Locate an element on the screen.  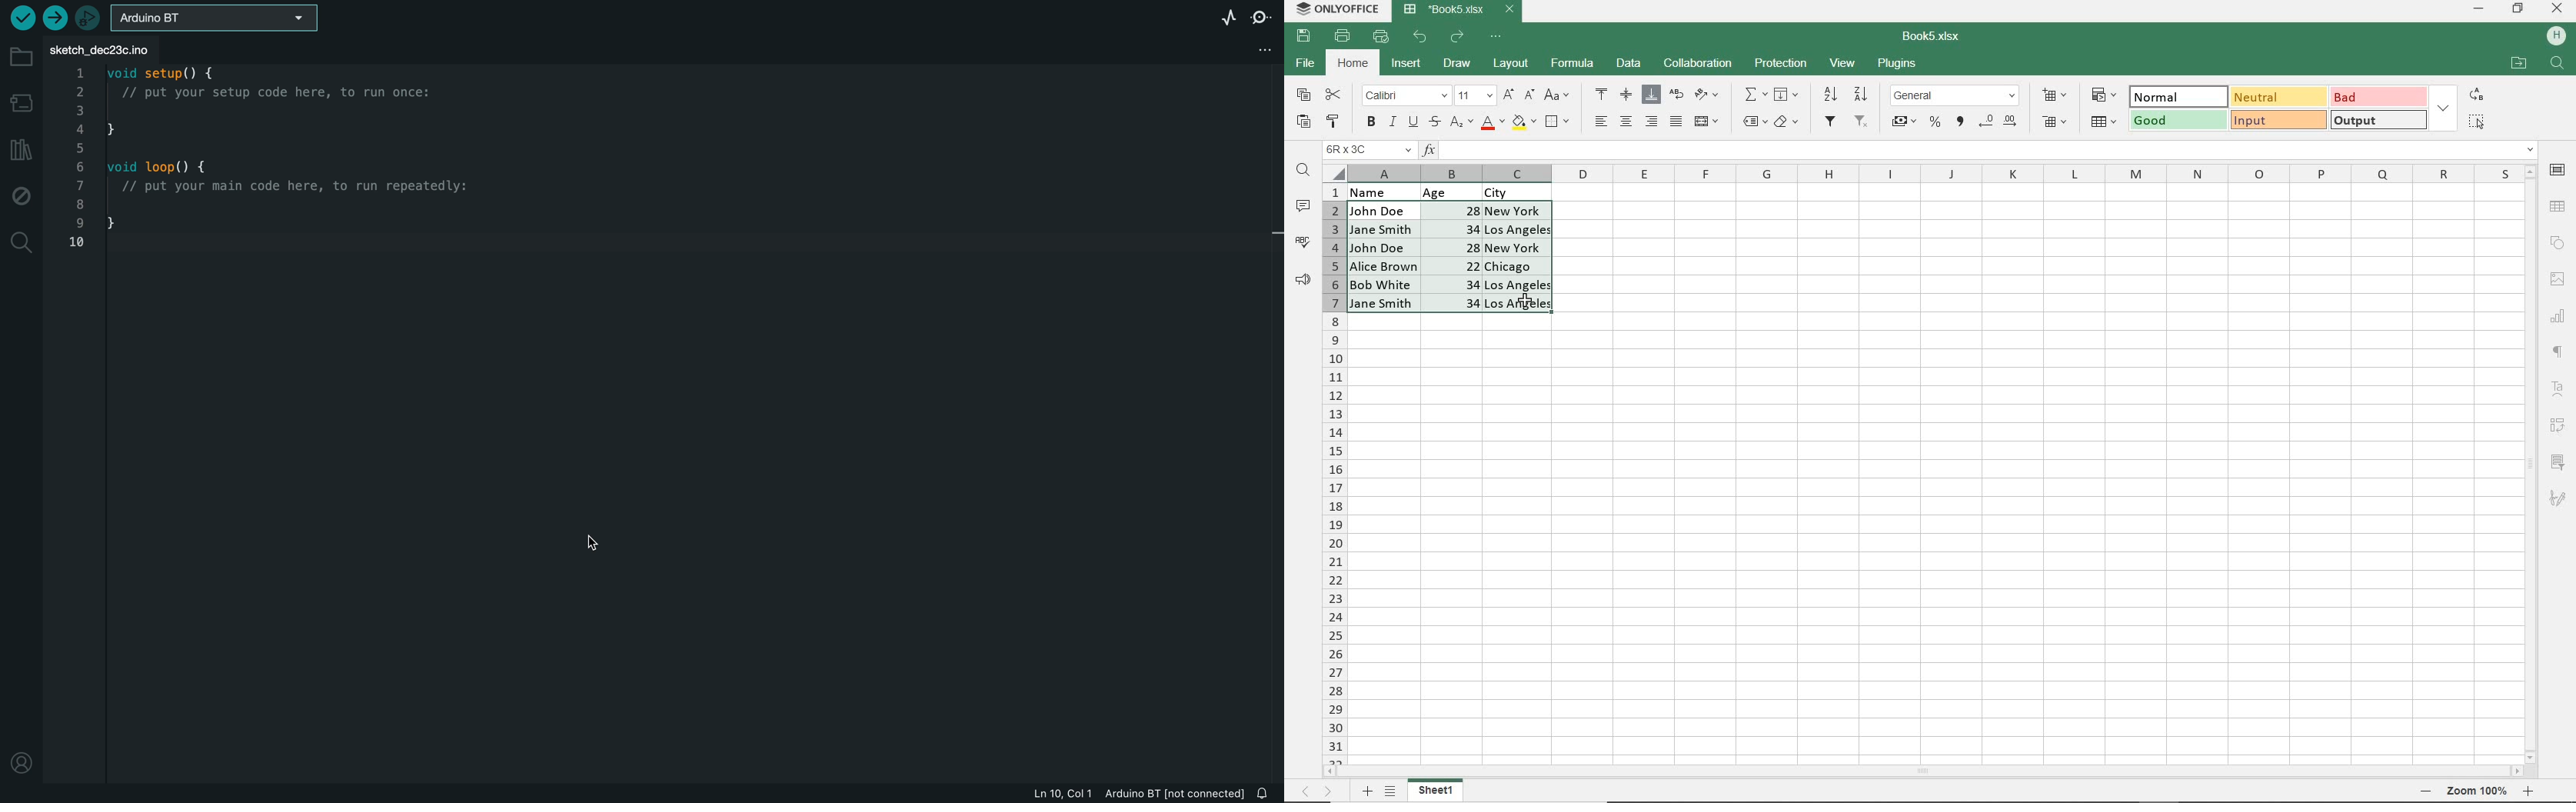
INPUT is located at coordinates (2278, 120).